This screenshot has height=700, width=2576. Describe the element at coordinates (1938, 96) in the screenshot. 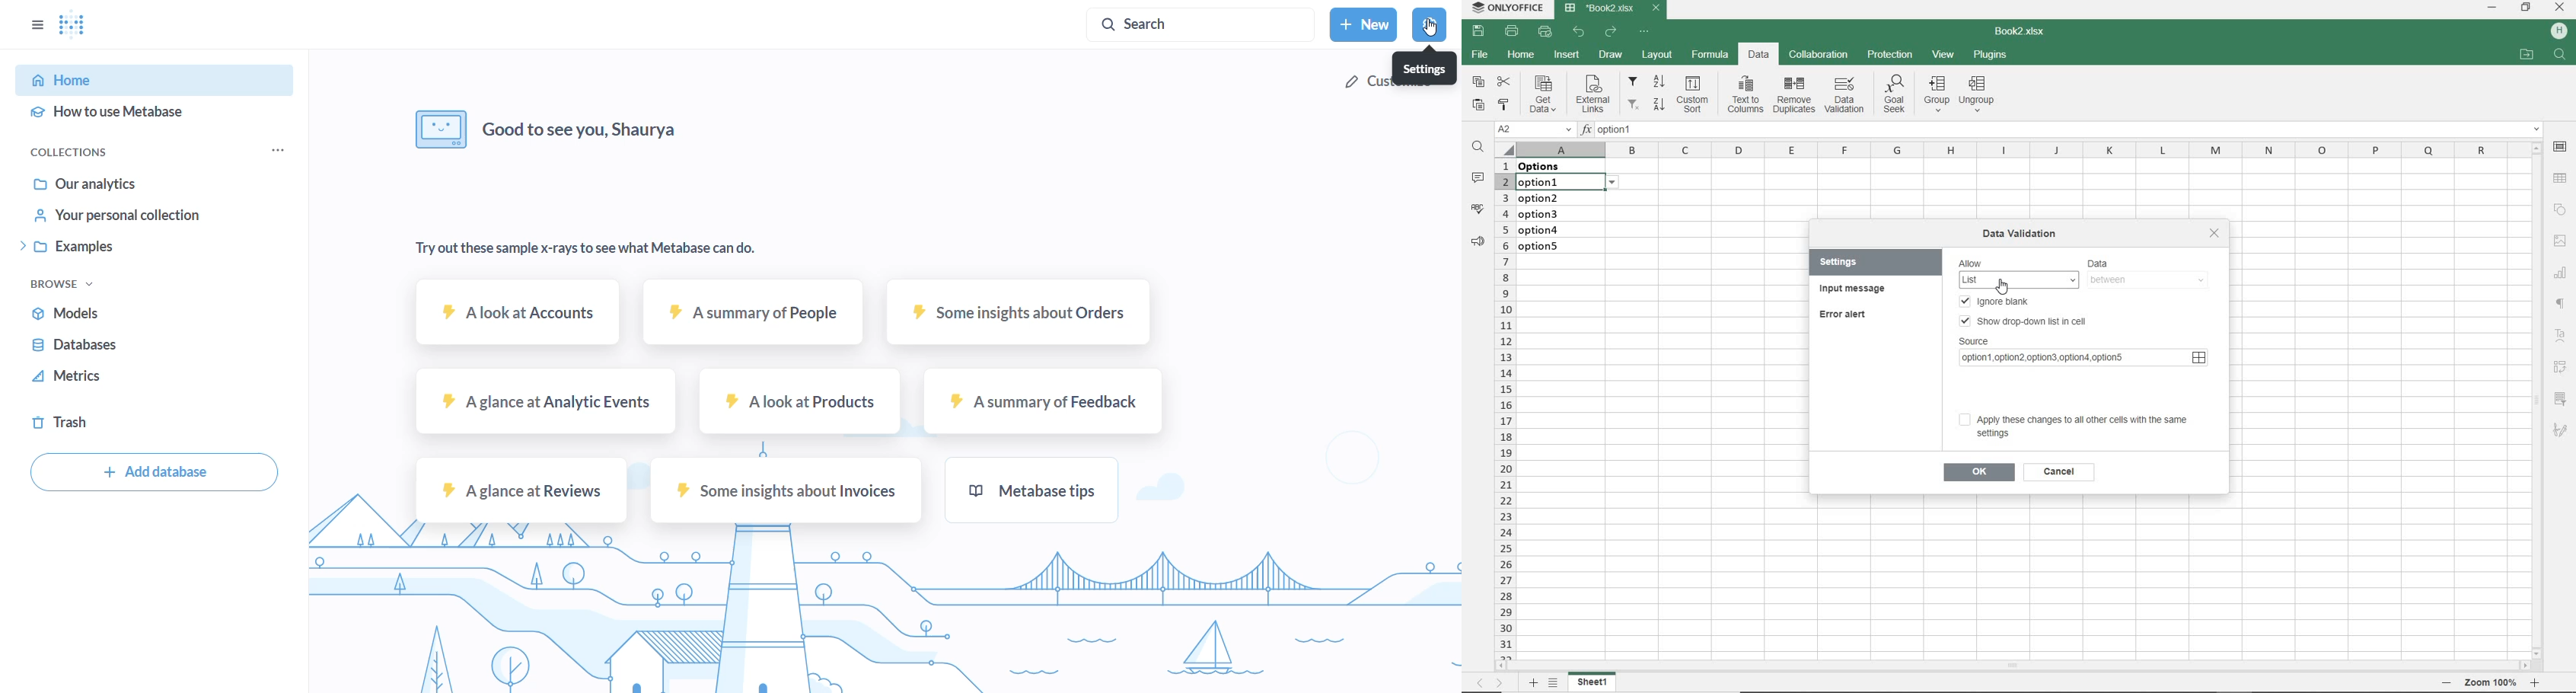

I see `group` at that location.